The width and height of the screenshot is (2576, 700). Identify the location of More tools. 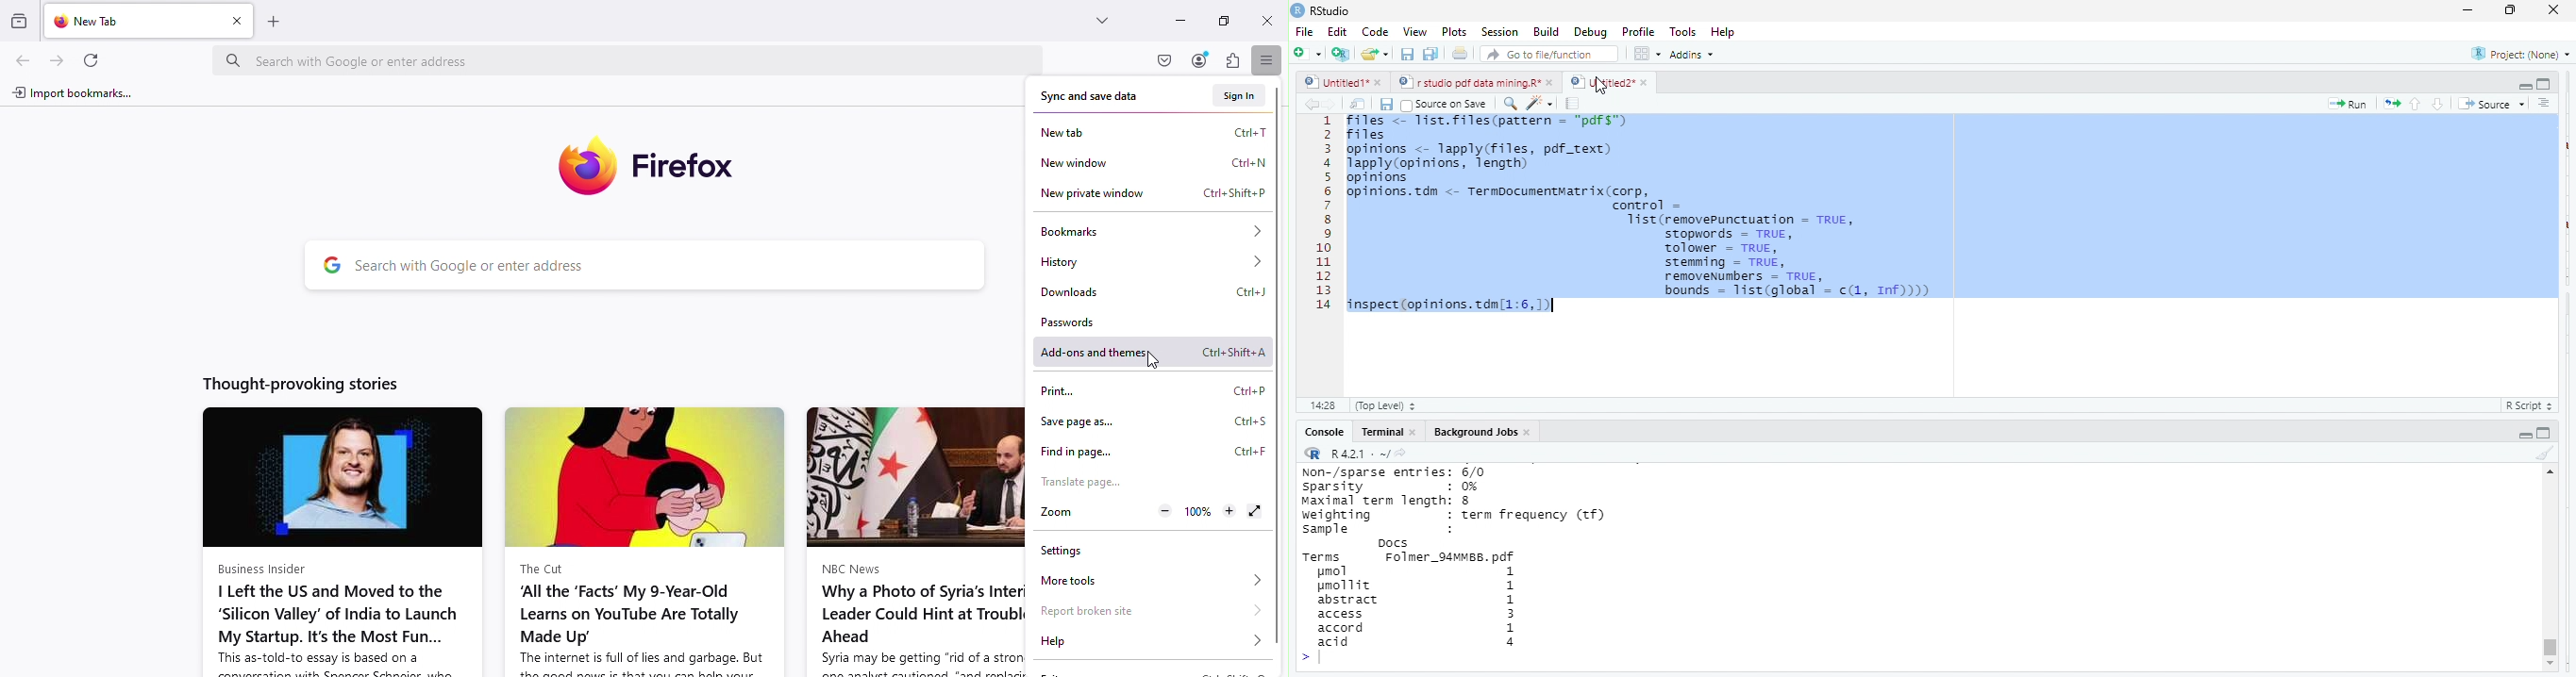
(1149, 580).